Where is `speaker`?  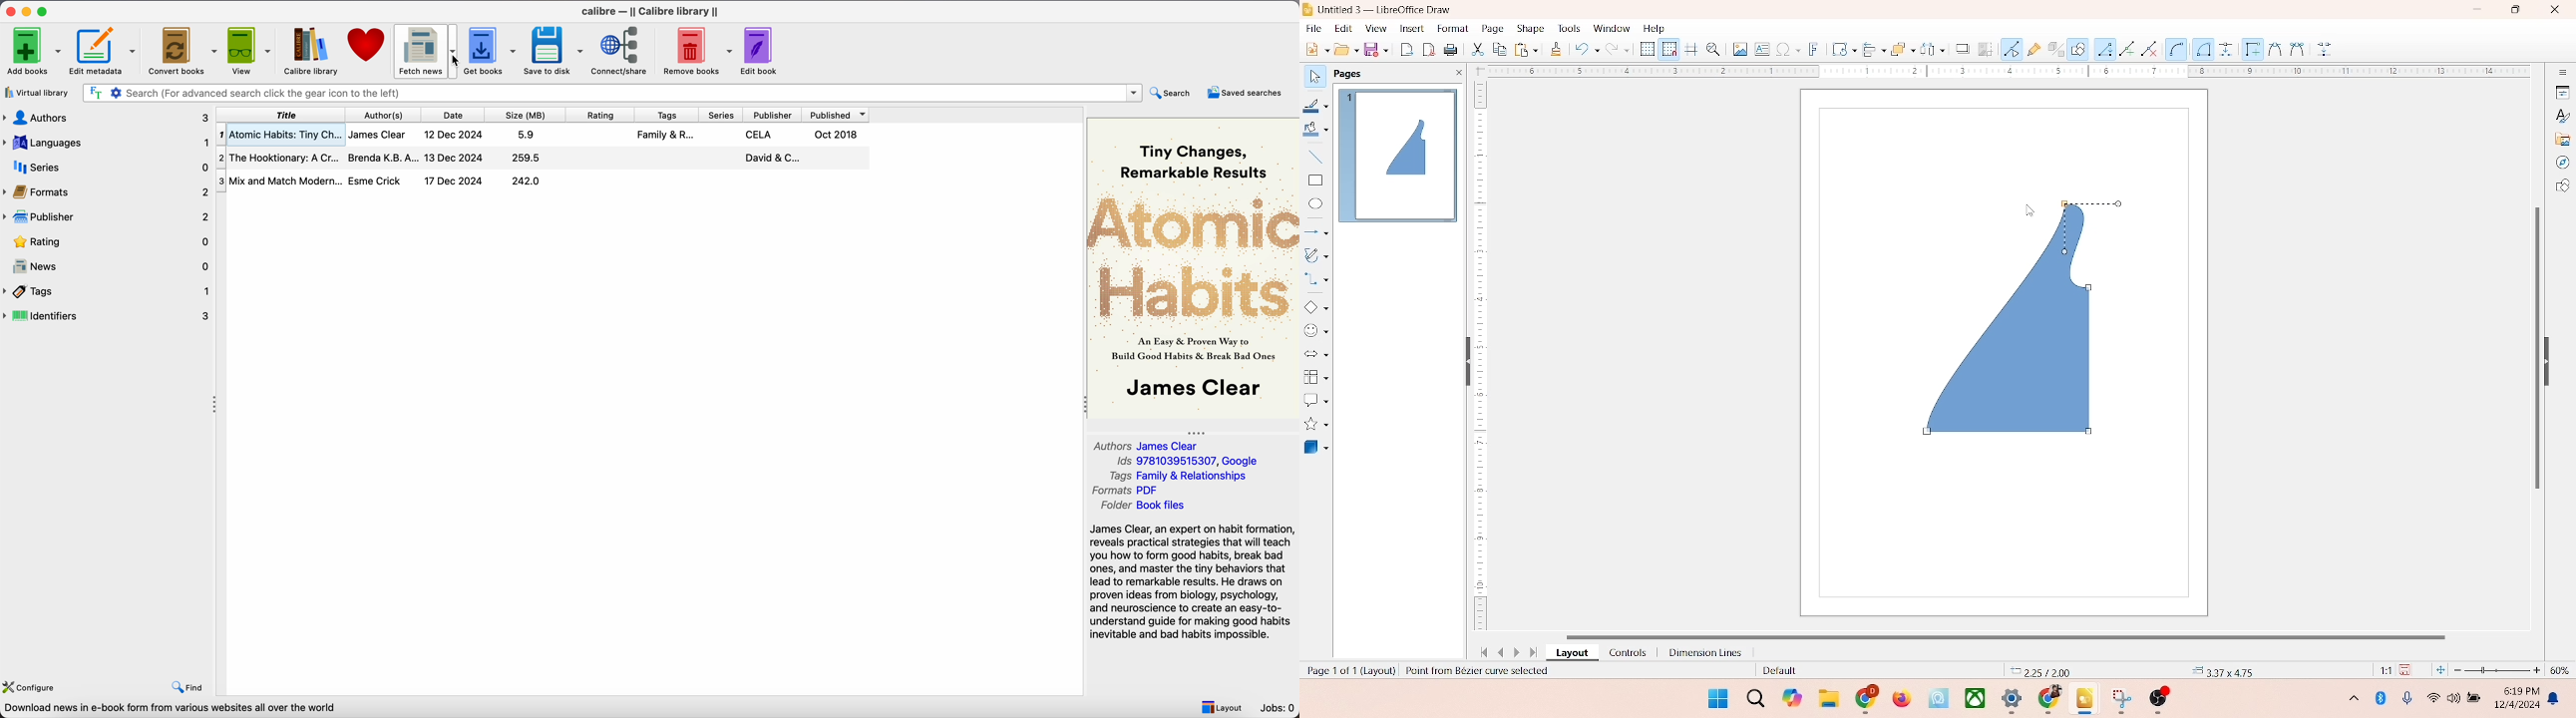 speaker is located at coordinates (2456, 698).